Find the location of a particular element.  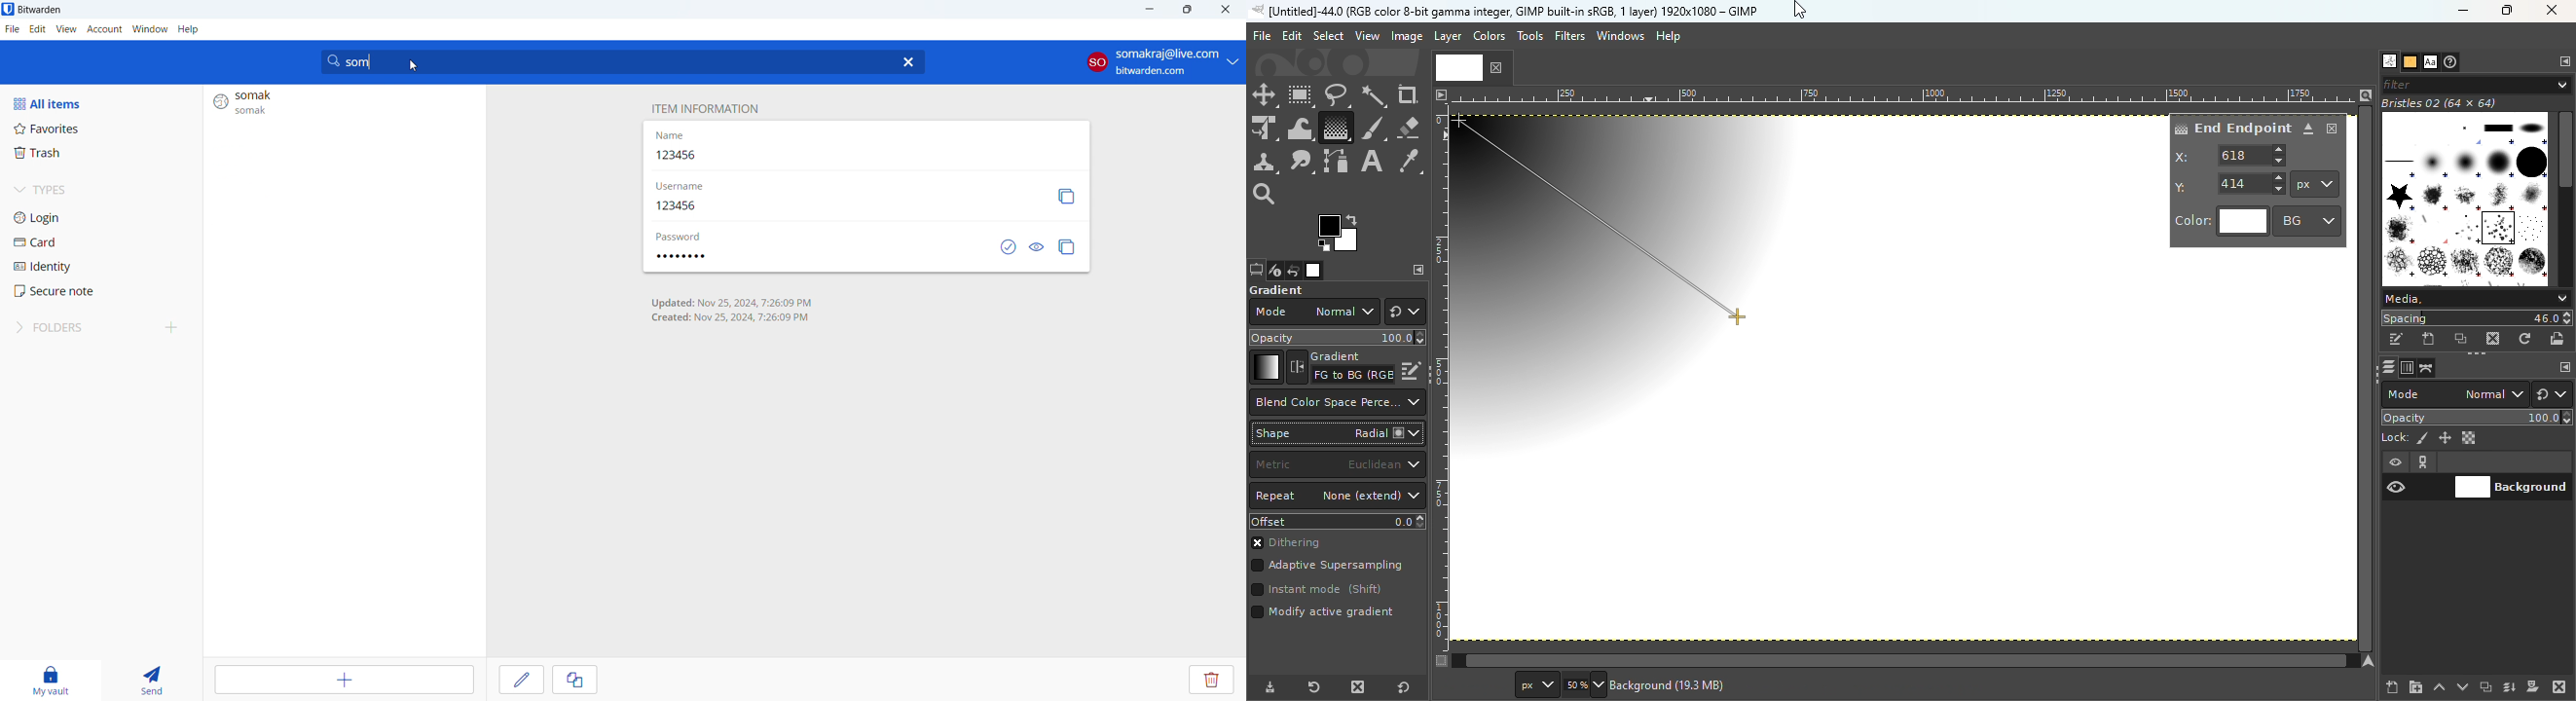

Reset to default values is located at coordinates (1408, 686).